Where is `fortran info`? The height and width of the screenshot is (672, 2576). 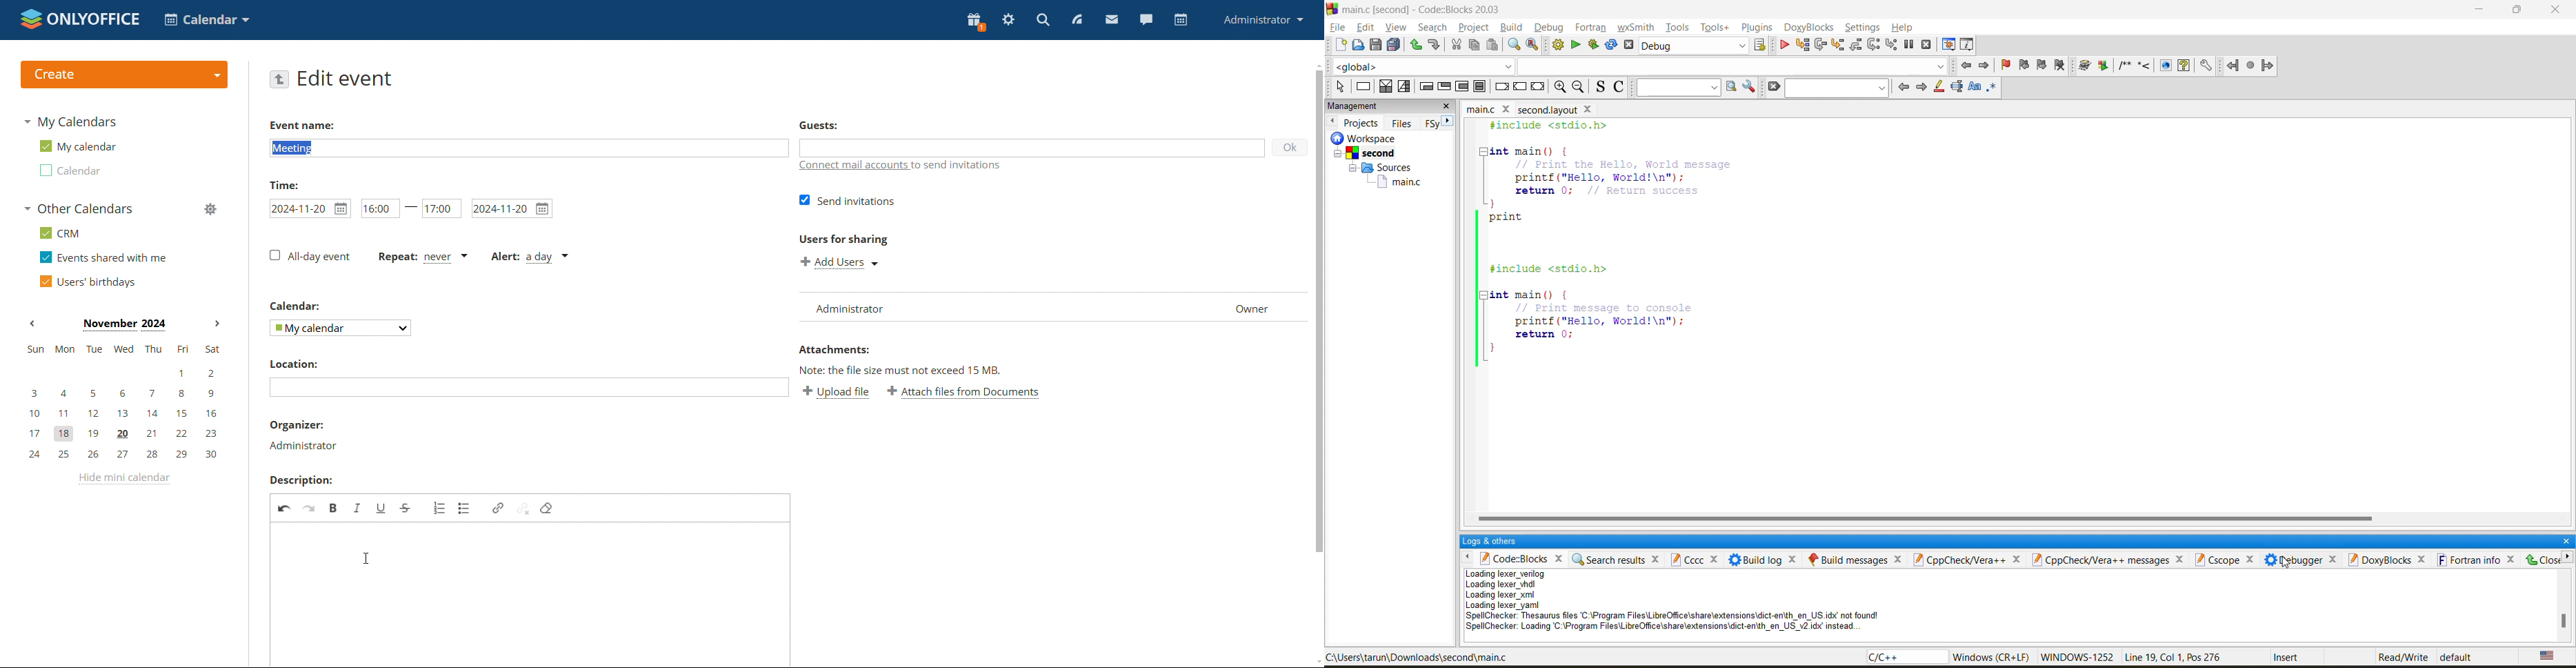
fortran info is located at coordinates (2475, 559).